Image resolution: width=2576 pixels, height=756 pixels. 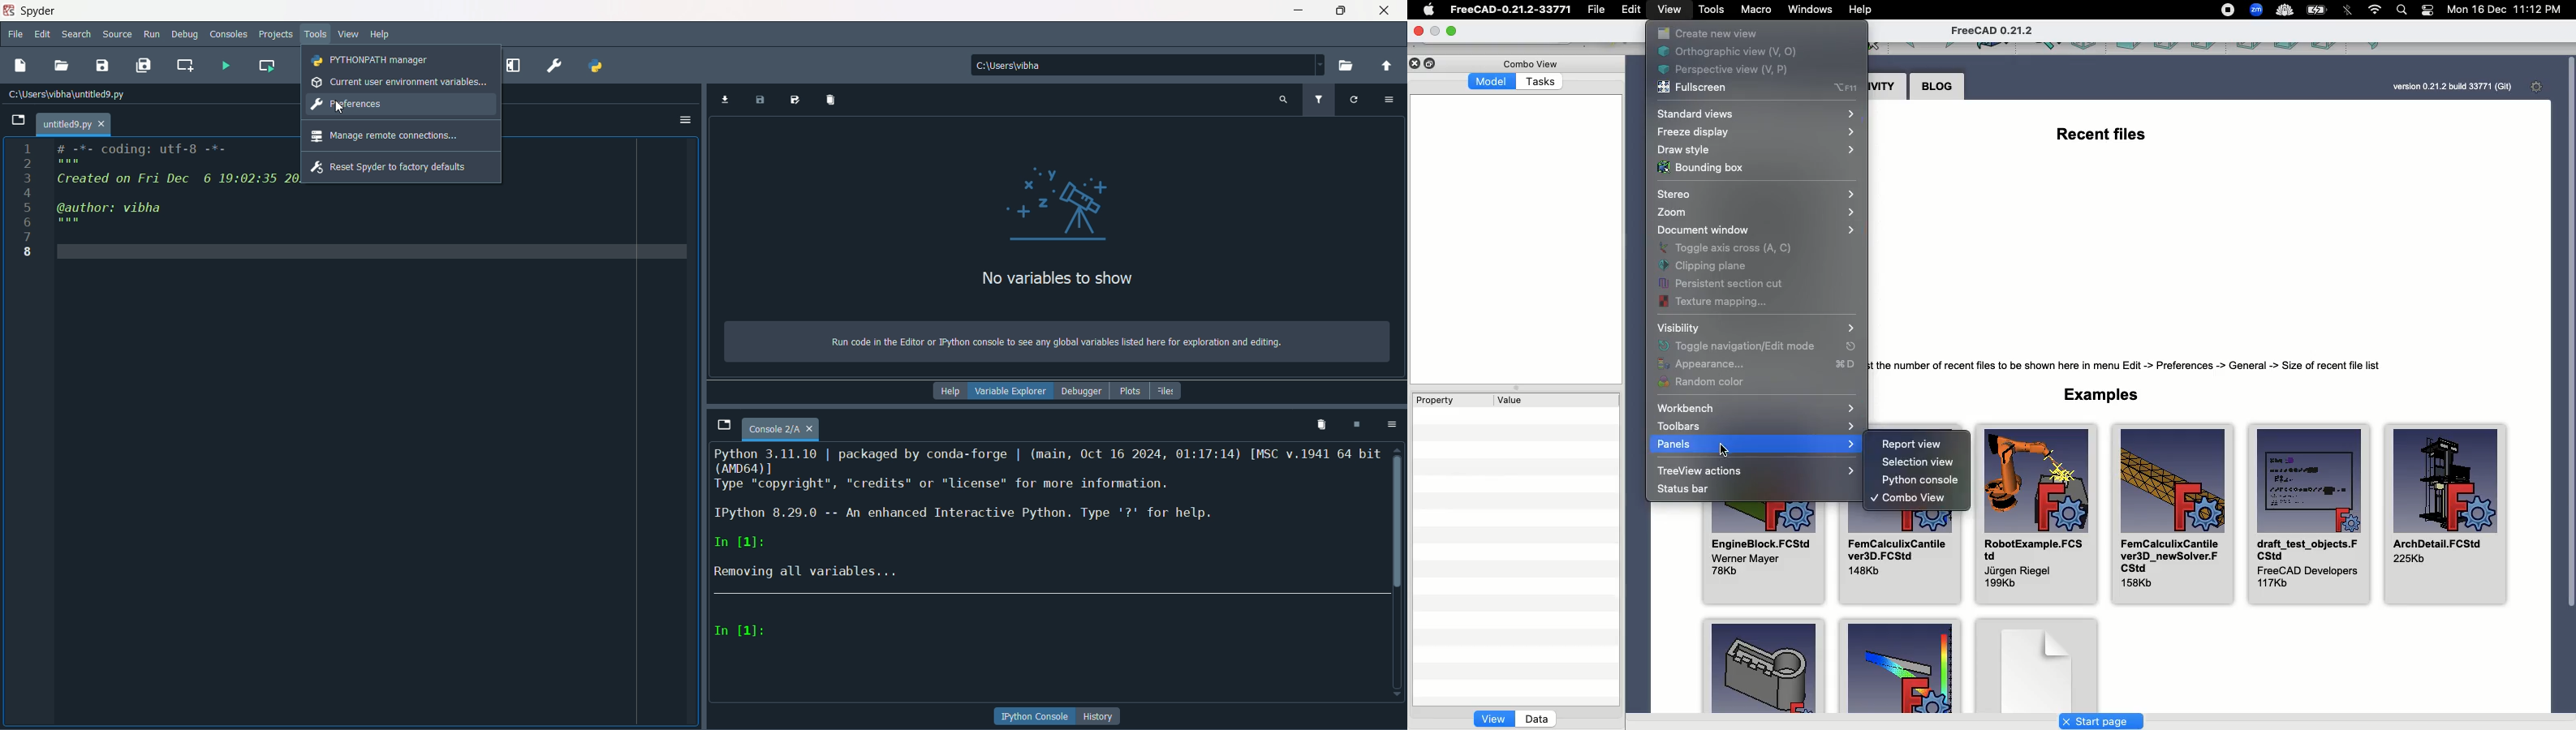 I want to click on preferences, so click(x=553, y=66).